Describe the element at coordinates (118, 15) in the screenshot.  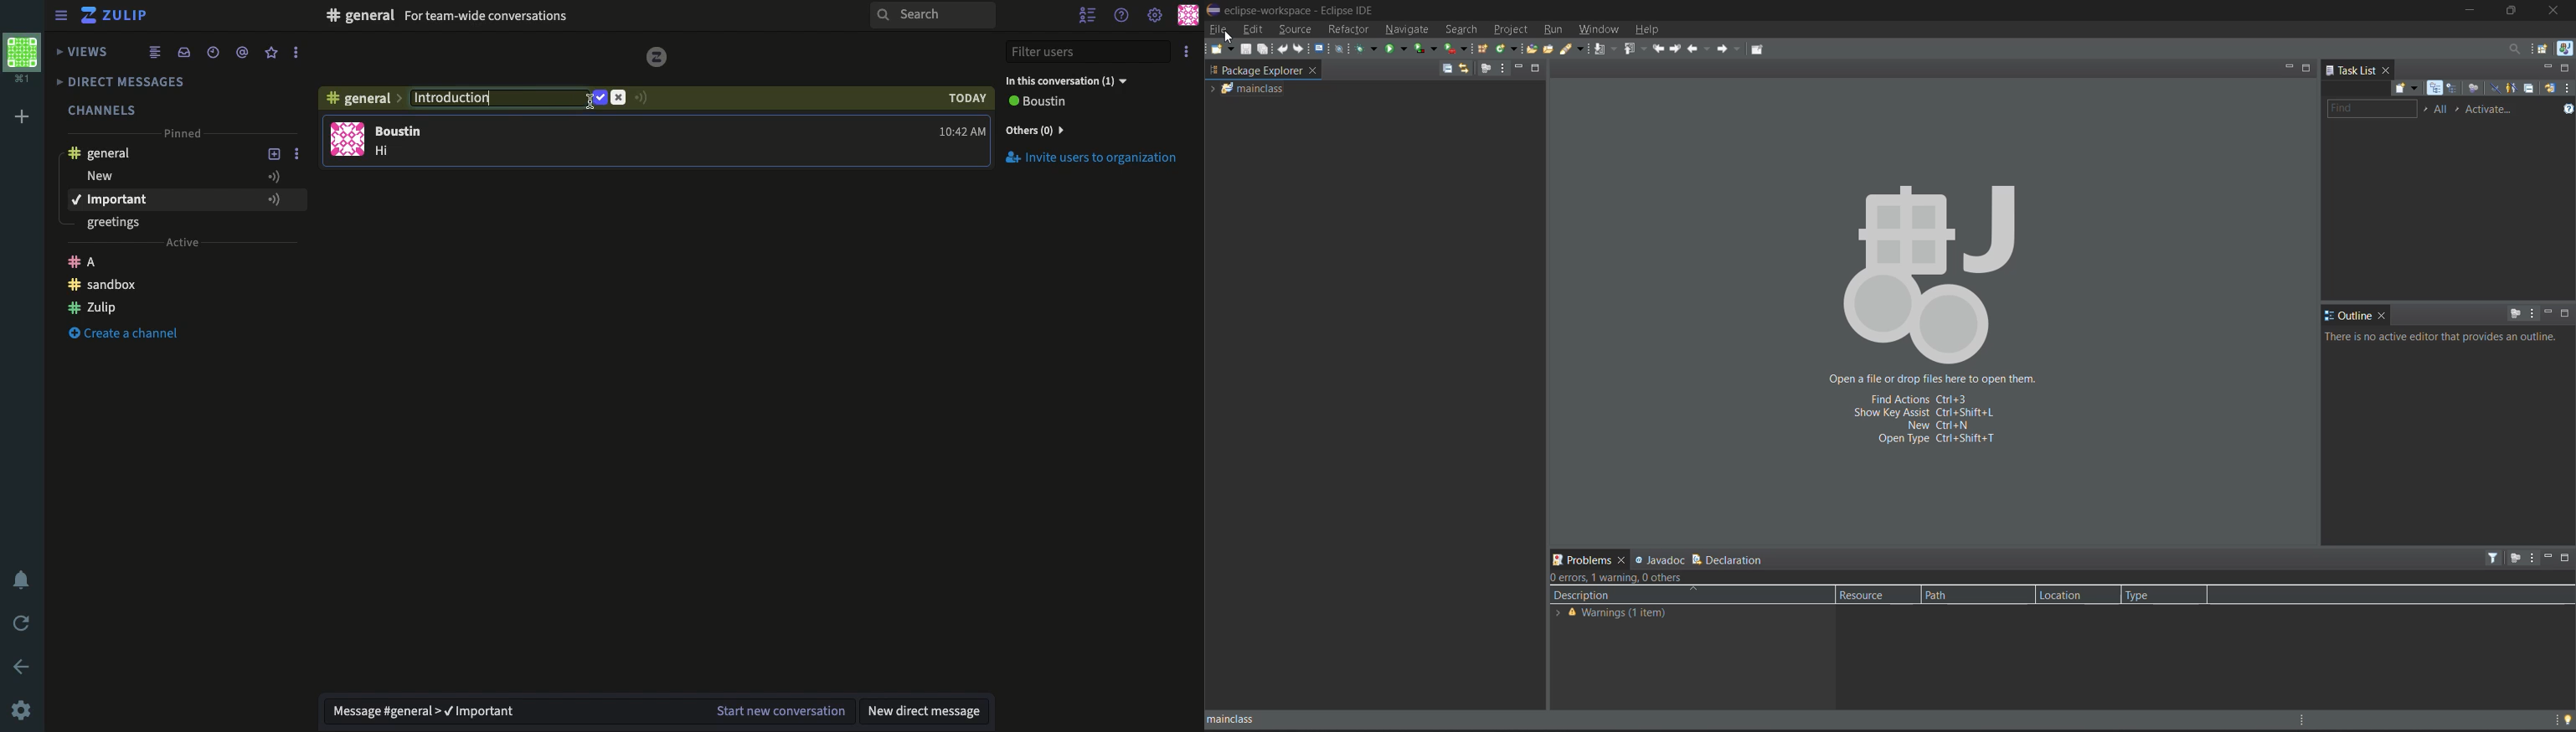
I see `Zulip` at that location.